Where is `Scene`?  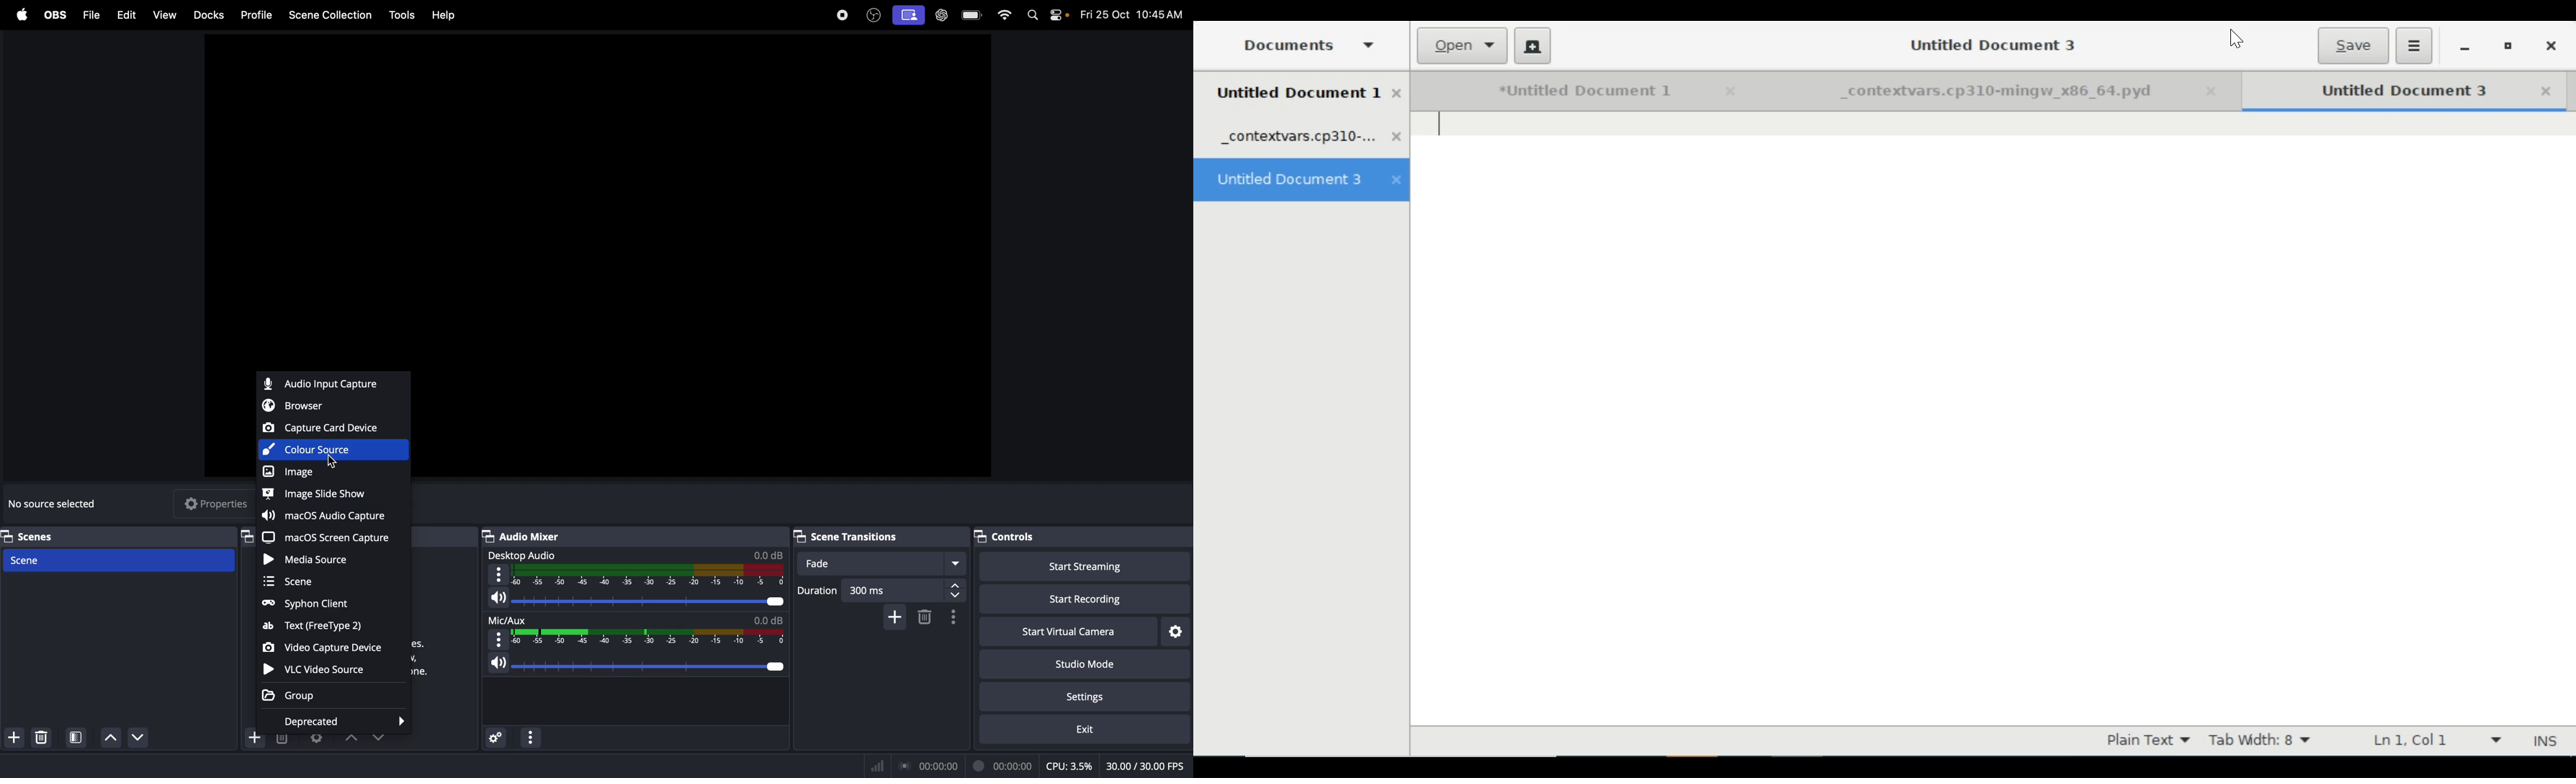 Scene is located at coordinates (122, 559).